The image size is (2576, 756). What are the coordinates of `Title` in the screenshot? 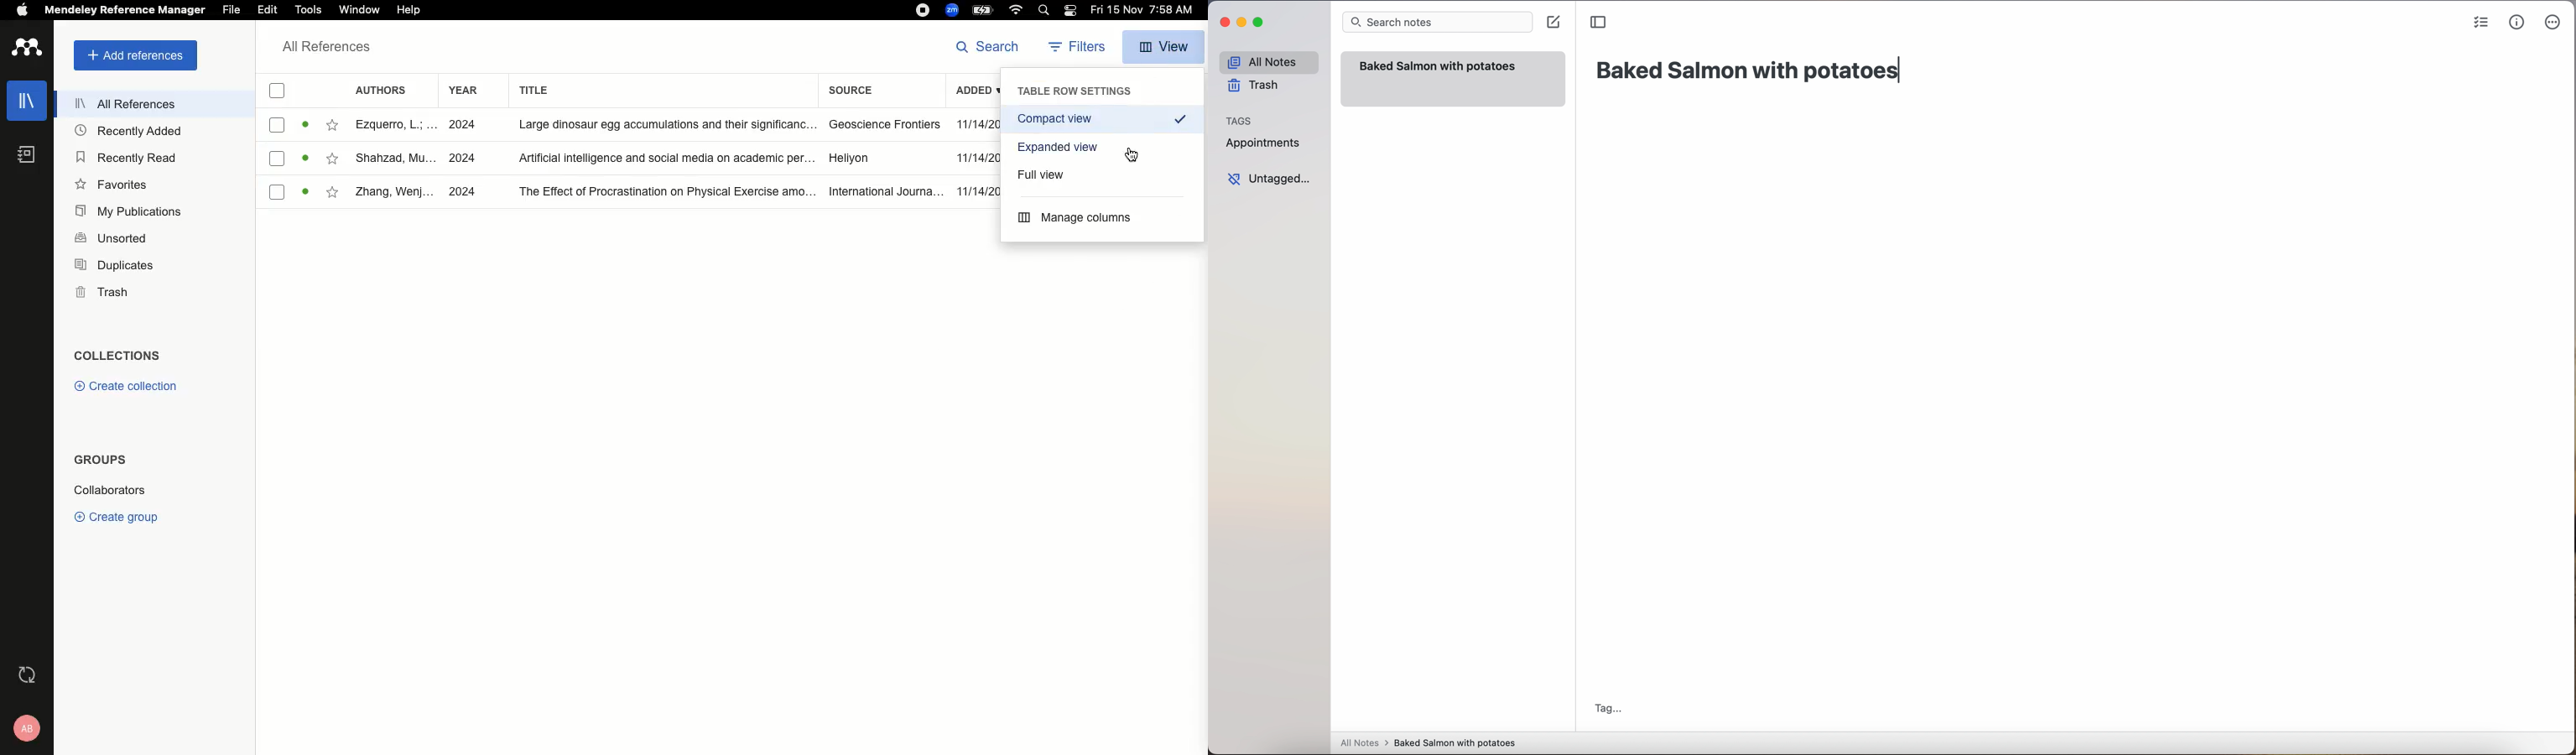 It's located at (659, 91).